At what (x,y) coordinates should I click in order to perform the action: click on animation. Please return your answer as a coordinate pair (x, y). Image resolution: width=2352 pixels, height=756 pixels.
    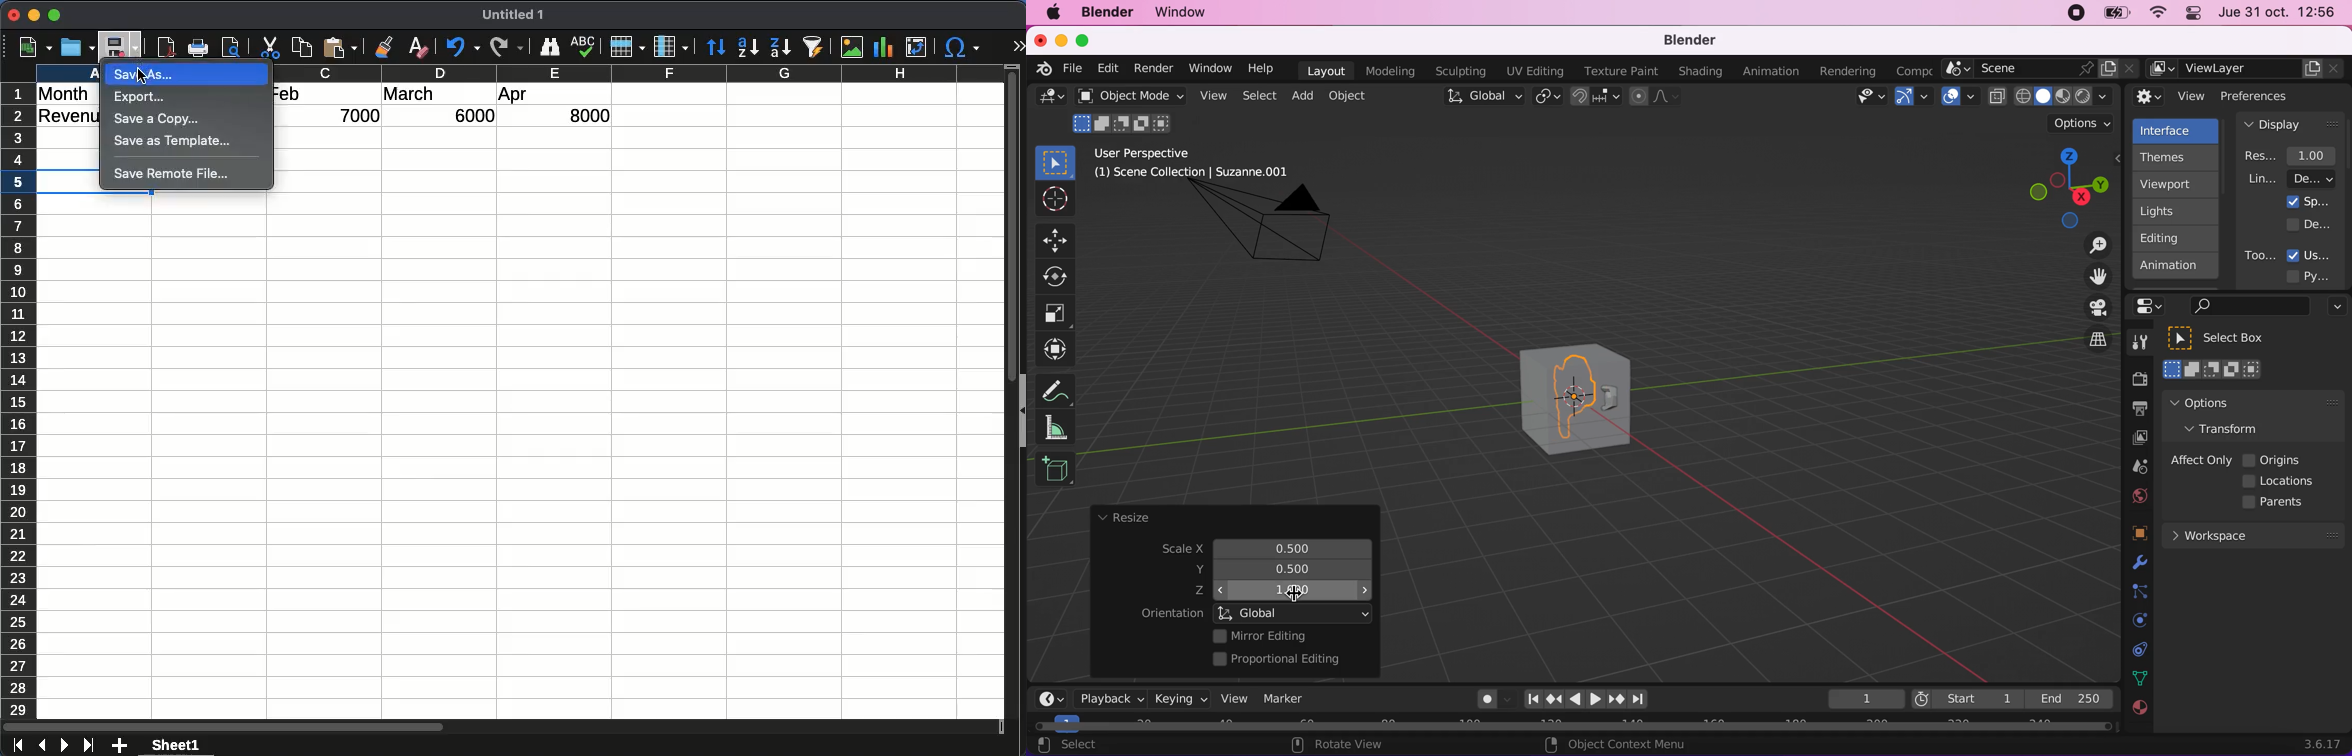
    Looking at the image, I should click on (2177, 269).